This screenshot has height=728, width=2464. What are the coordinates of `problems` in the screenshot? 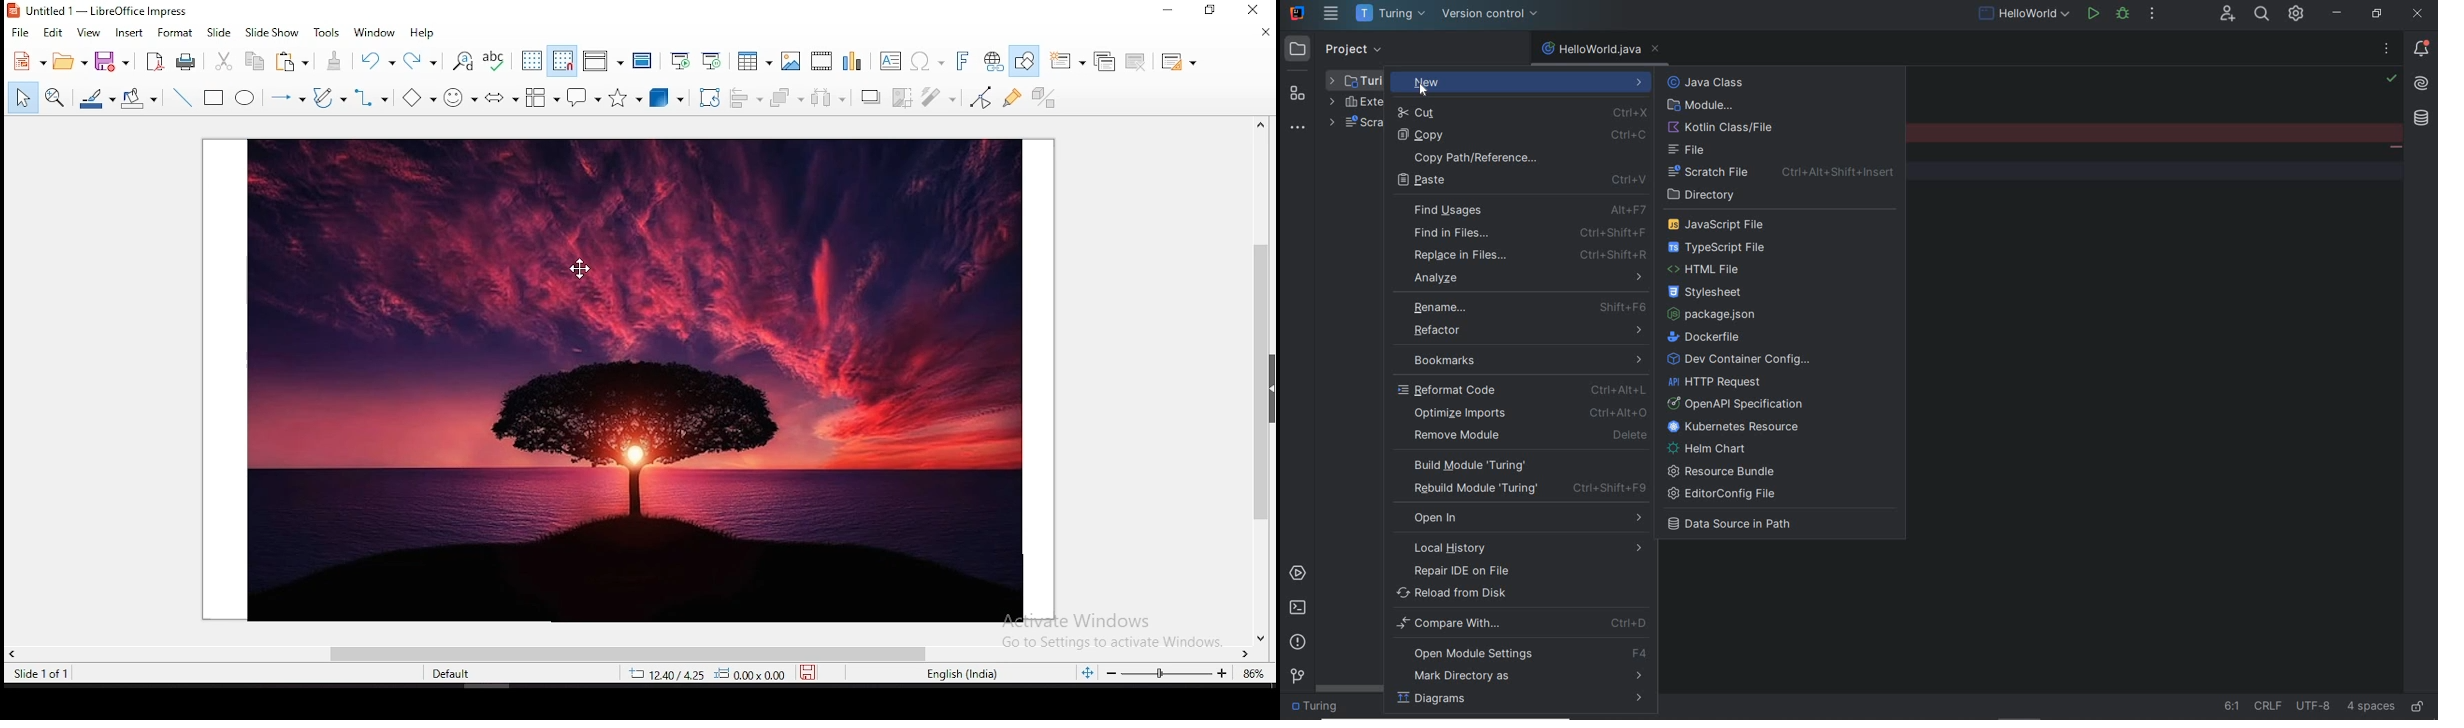 It's located at (1297, 643).